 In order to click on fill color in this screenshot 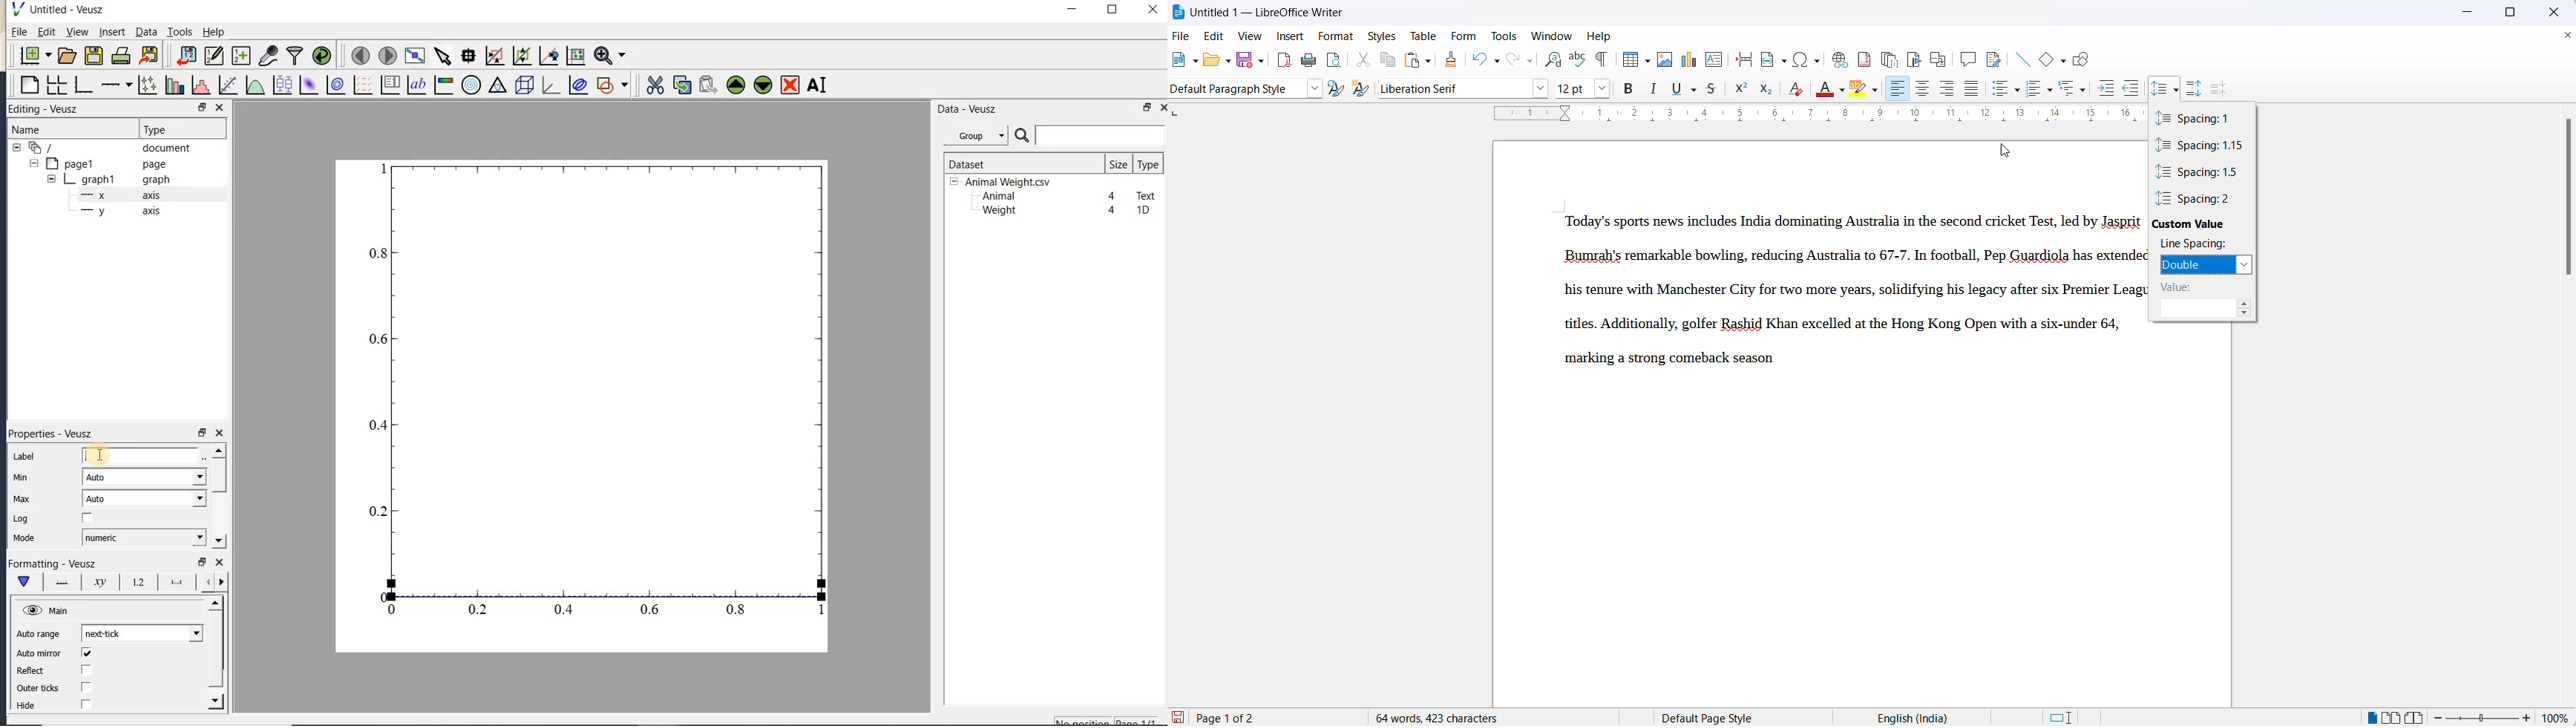, I will do `click(1823, 89)`.